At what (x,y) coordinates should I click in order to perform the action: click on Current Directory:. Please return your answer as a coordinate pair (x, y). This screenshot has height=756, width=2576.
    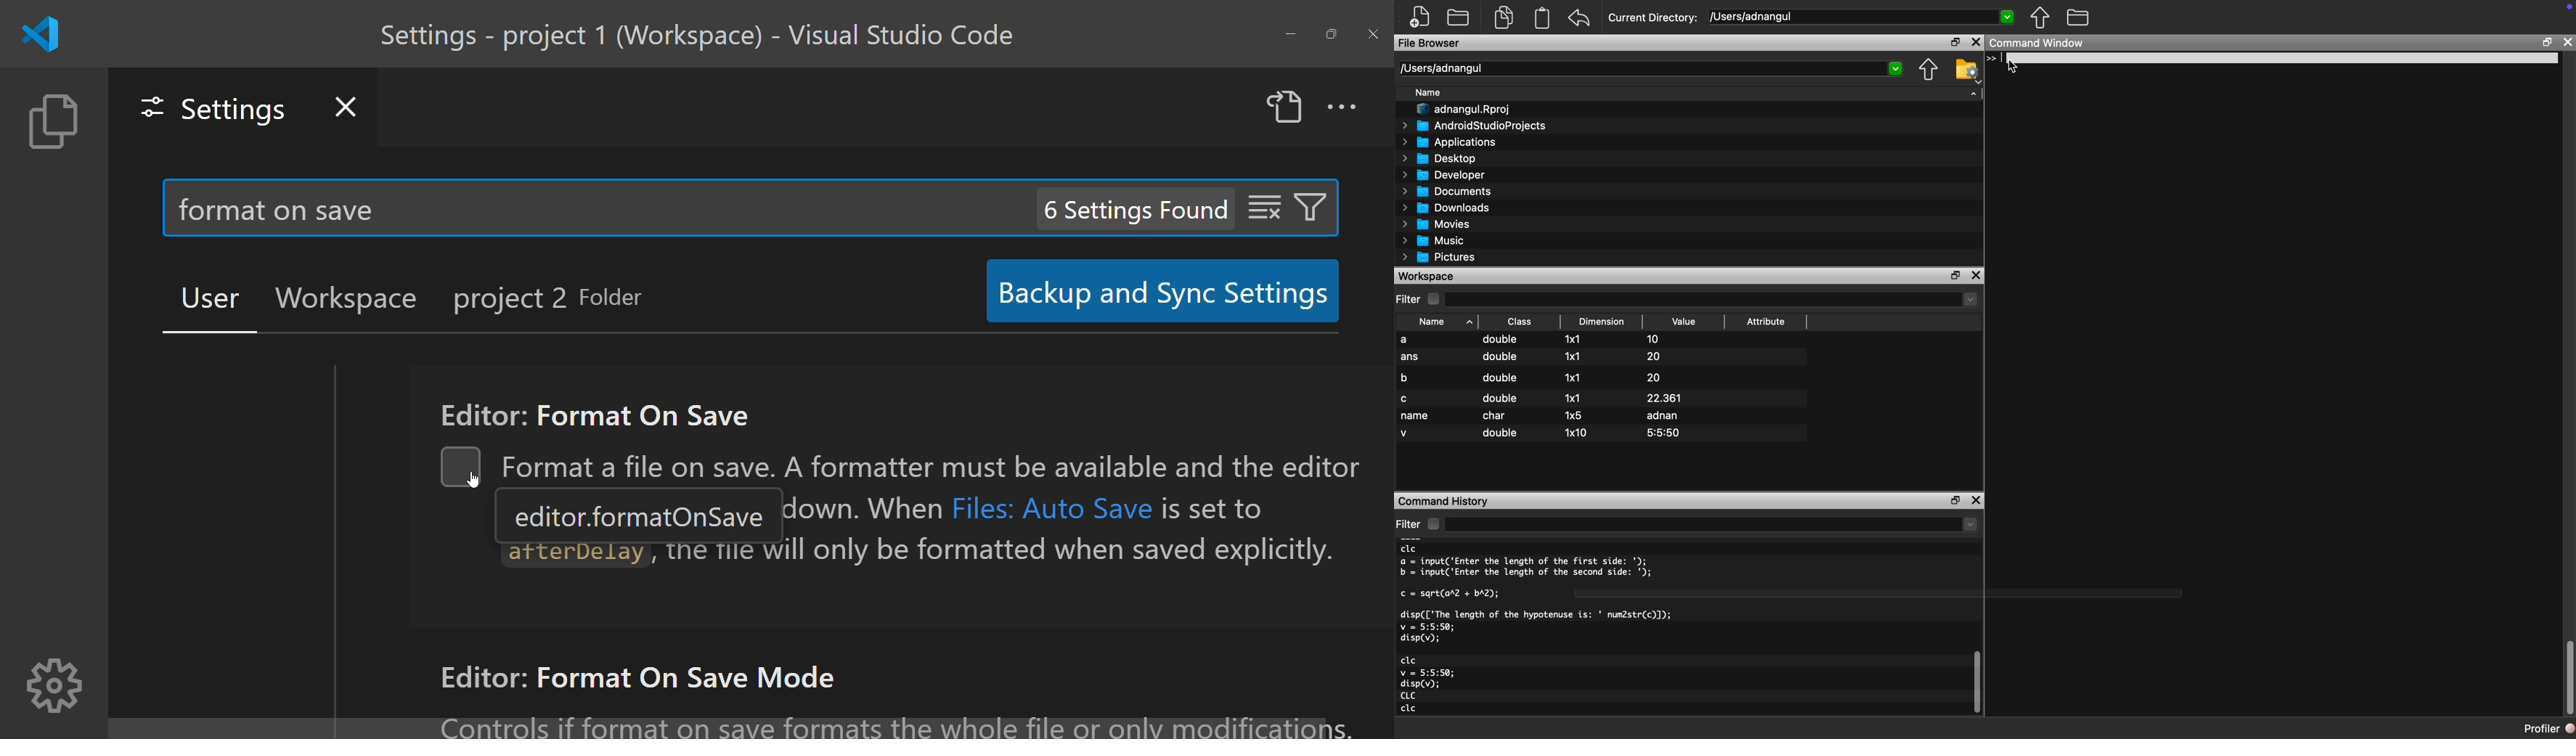
    Looking at the image, I should click on (1654, 16).